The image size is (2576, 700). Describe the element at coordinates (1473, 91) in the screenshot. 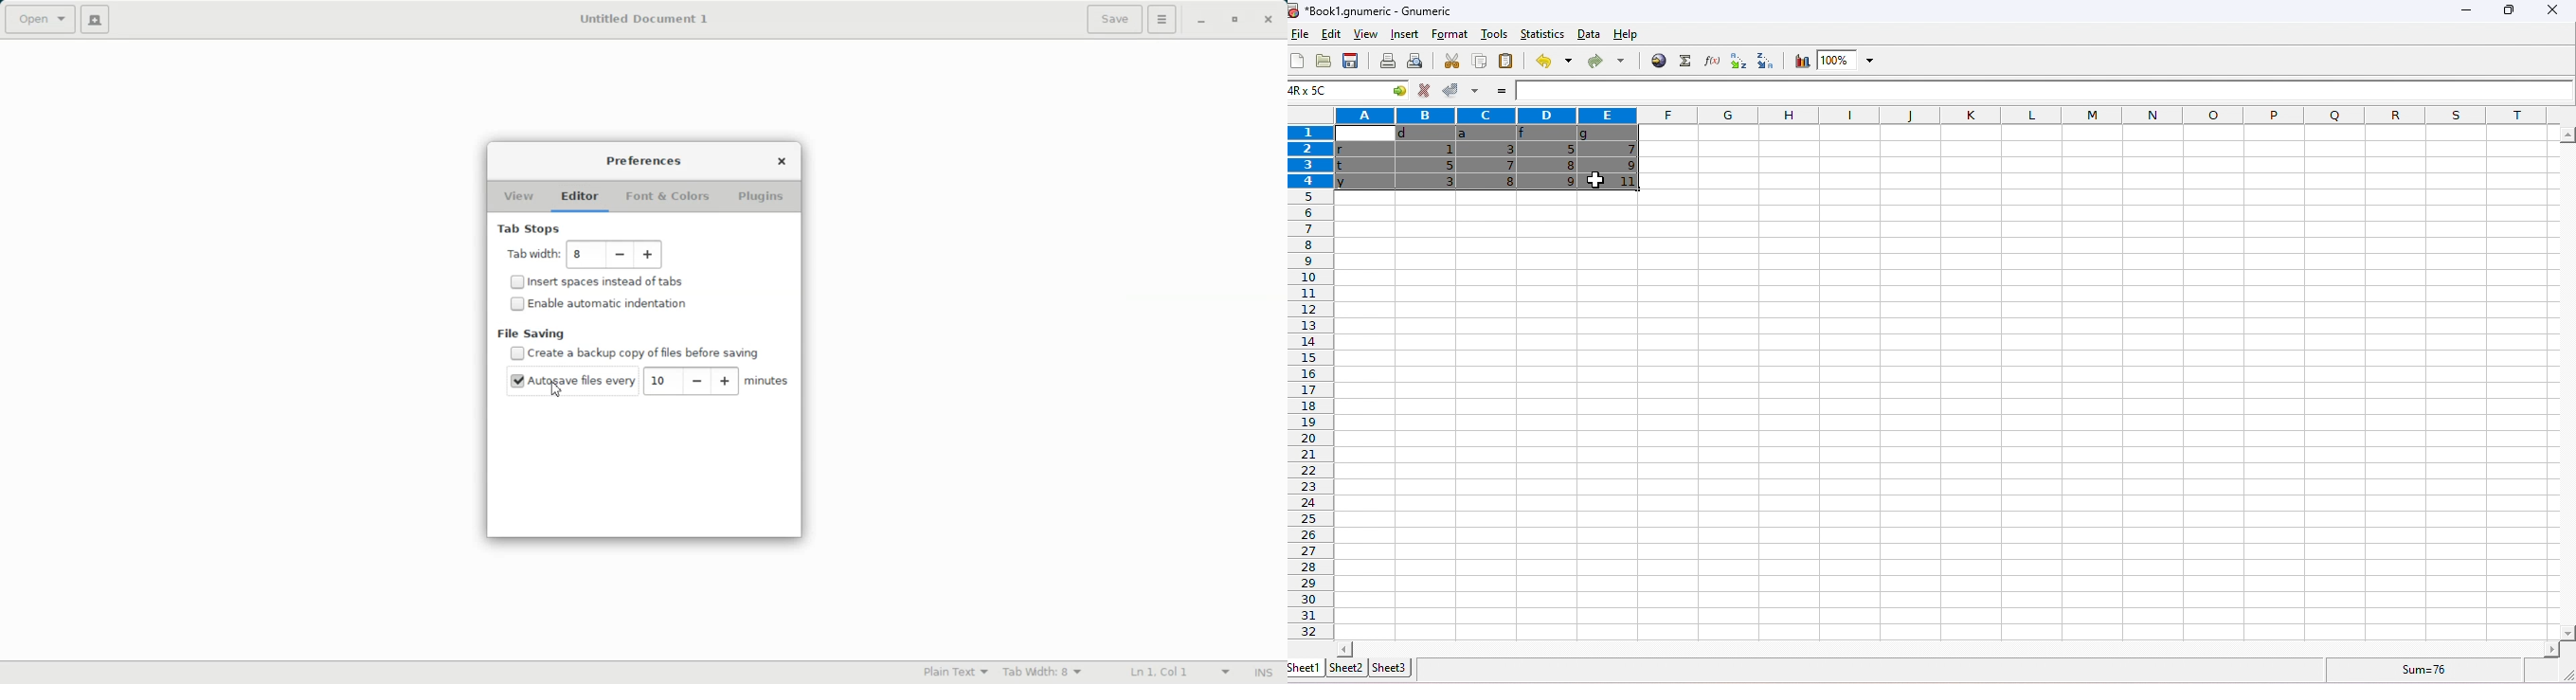

I see `accept multiple changes` at that location.